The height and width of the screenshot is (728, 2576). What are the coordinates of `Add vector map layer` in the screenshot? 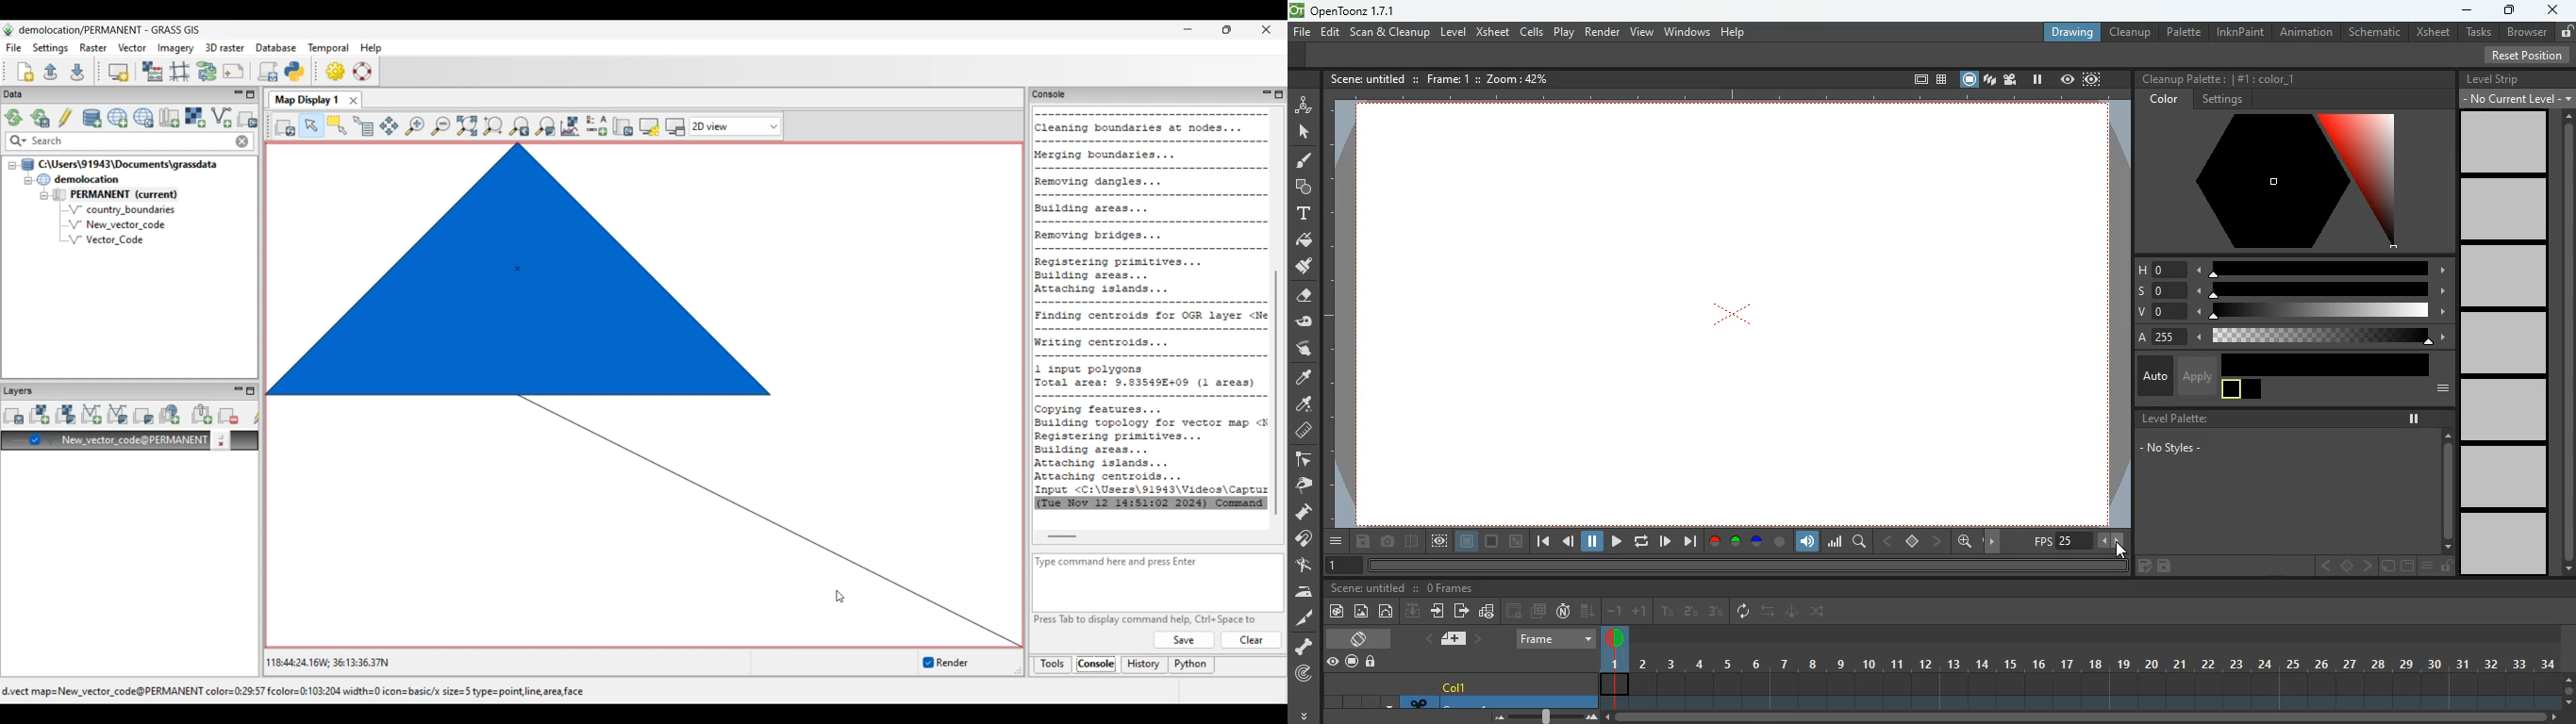 It's located at (92, 415).